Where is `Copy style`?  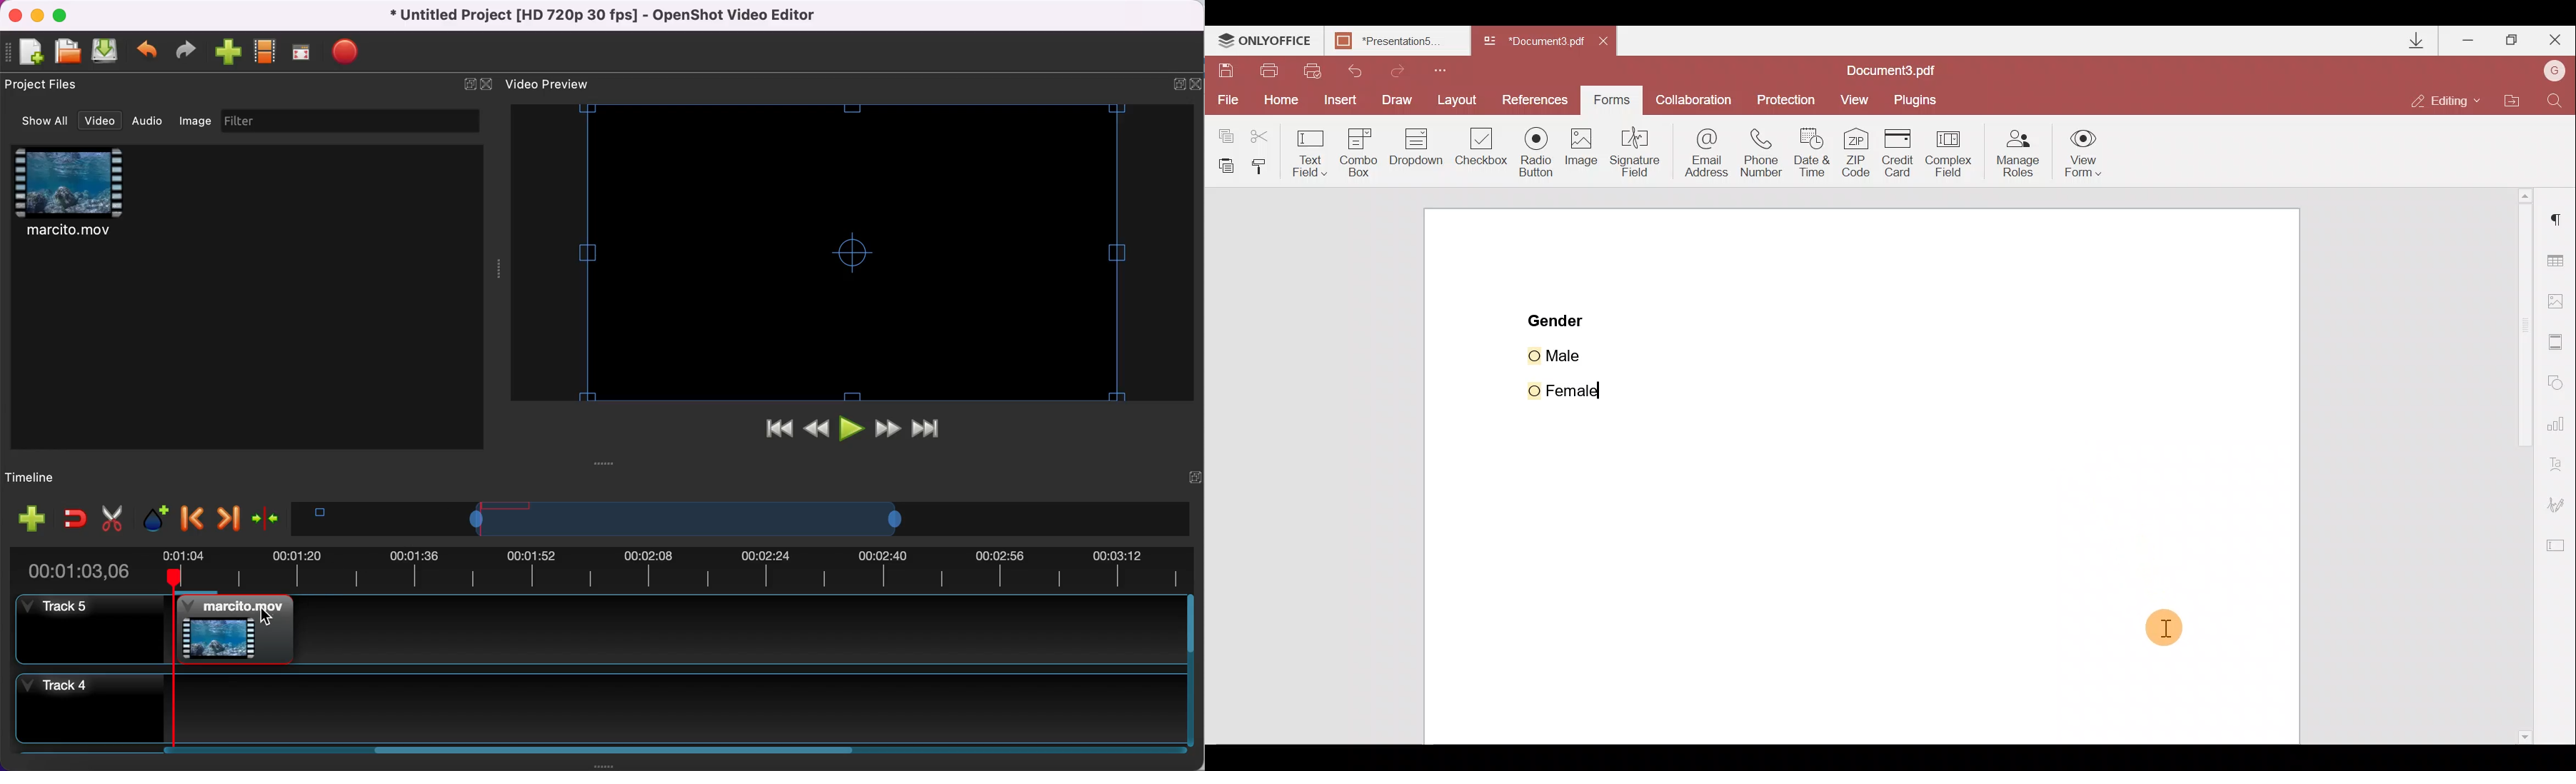
Copy style is located at coordinates (1265, 165).